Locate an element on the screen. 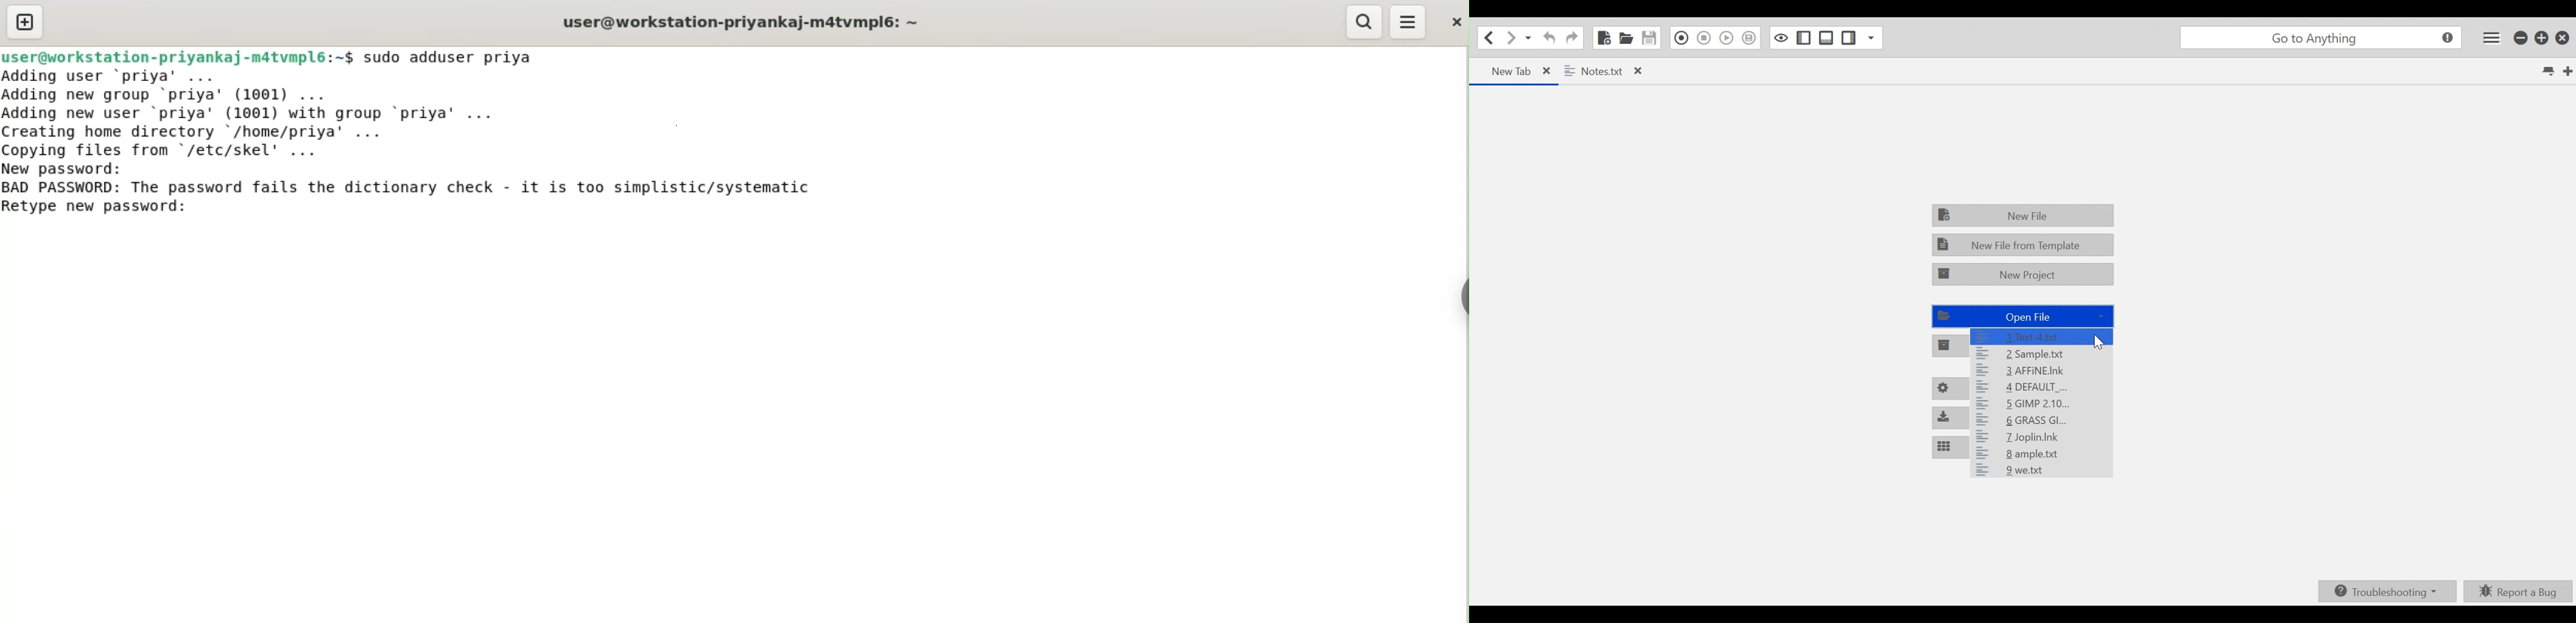 This screenshot has height=644, width=2576. Notes.txt is located at coordinates (1596, 71).